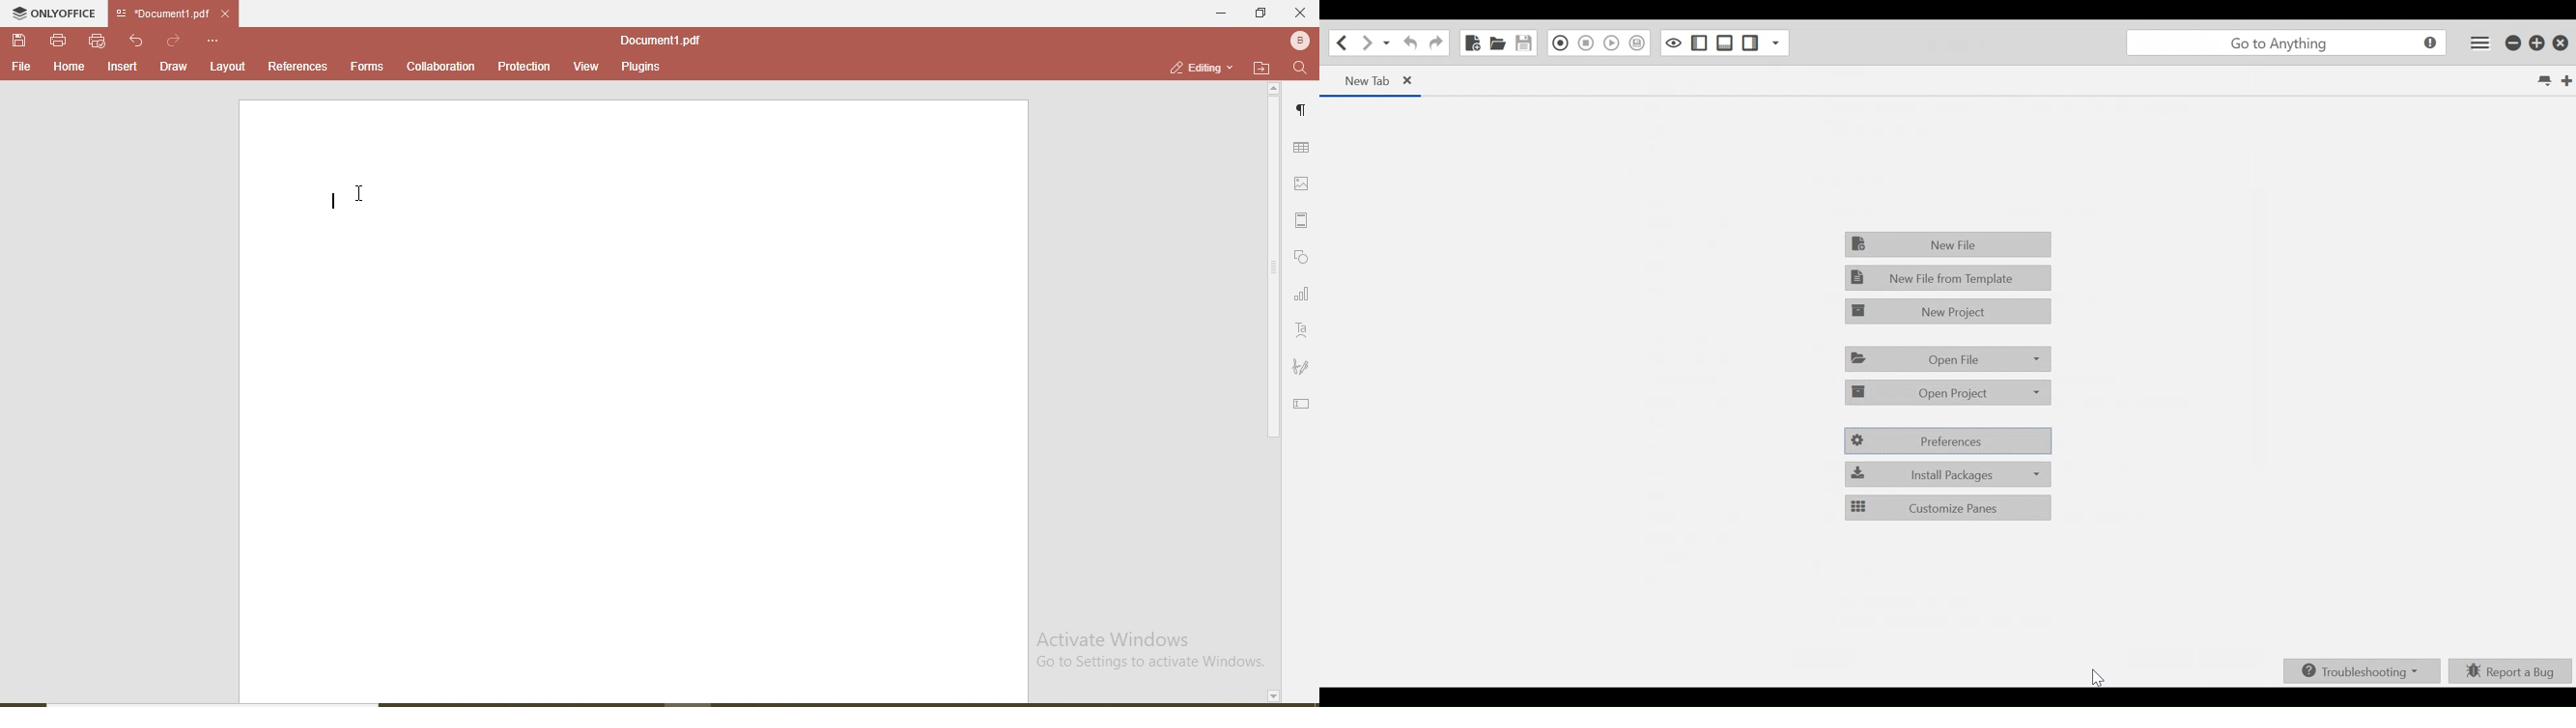 The image size is (2576, 728). I want to click on Jump to the next syntax checking result, so click(1637, 43).